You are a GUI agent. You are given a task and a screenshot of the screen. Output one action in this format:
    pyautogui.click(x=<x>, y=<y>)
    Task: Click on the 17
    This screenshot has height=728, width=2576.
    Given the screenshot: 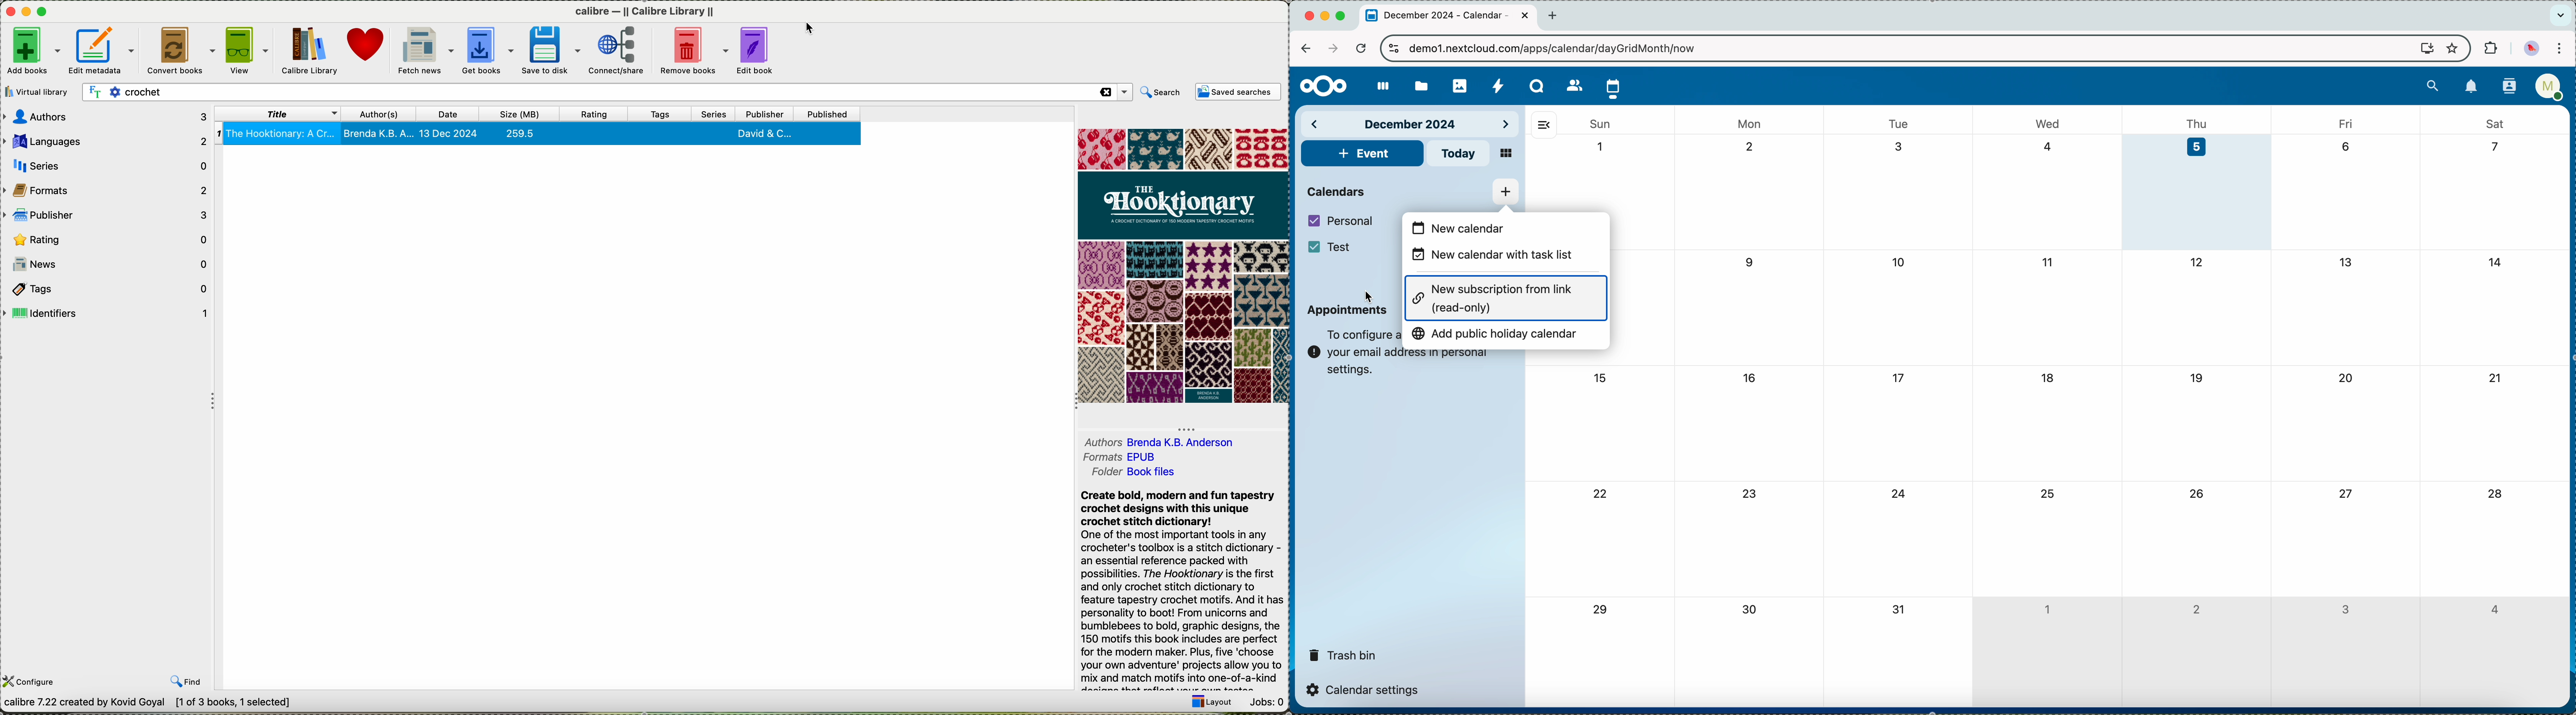 What is the action you would take?
    pyautogui.click(x=1900, y=379)
    